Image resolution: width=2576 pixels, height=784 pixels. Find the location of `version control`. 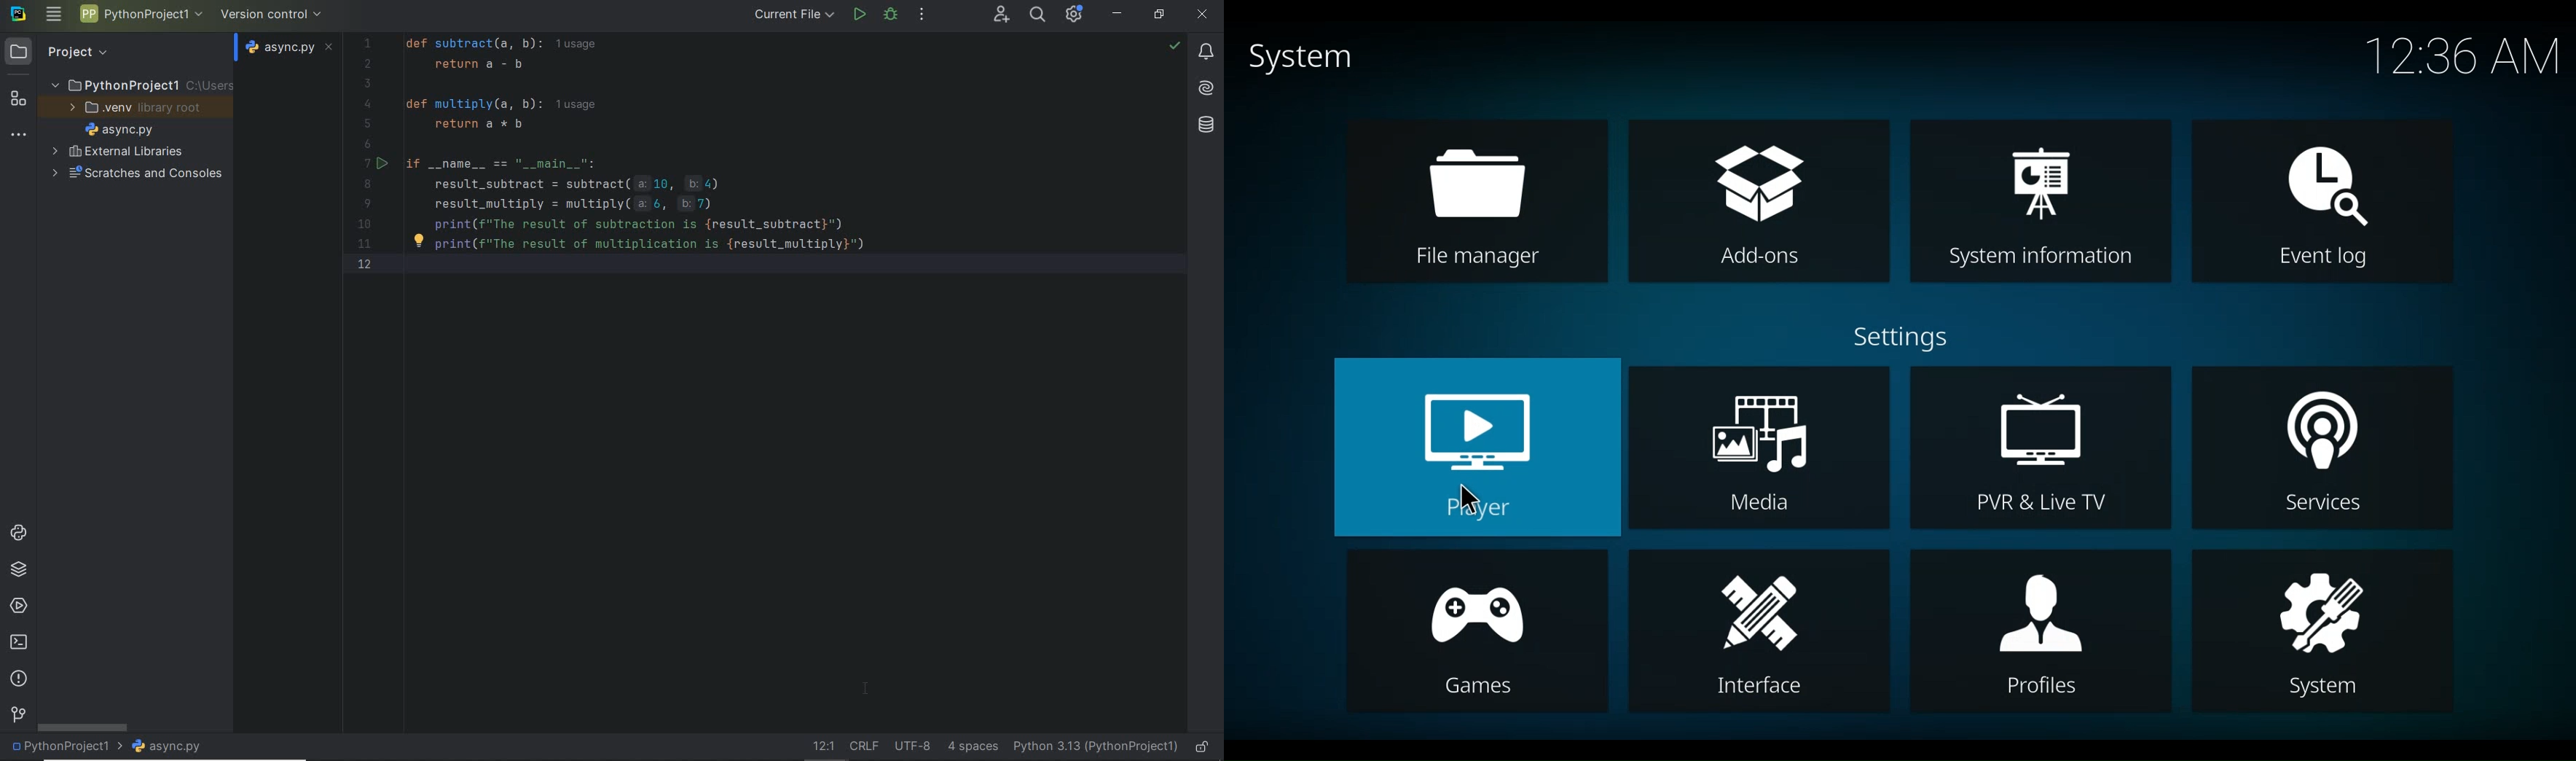

version control is located at coordinates (272, 13).